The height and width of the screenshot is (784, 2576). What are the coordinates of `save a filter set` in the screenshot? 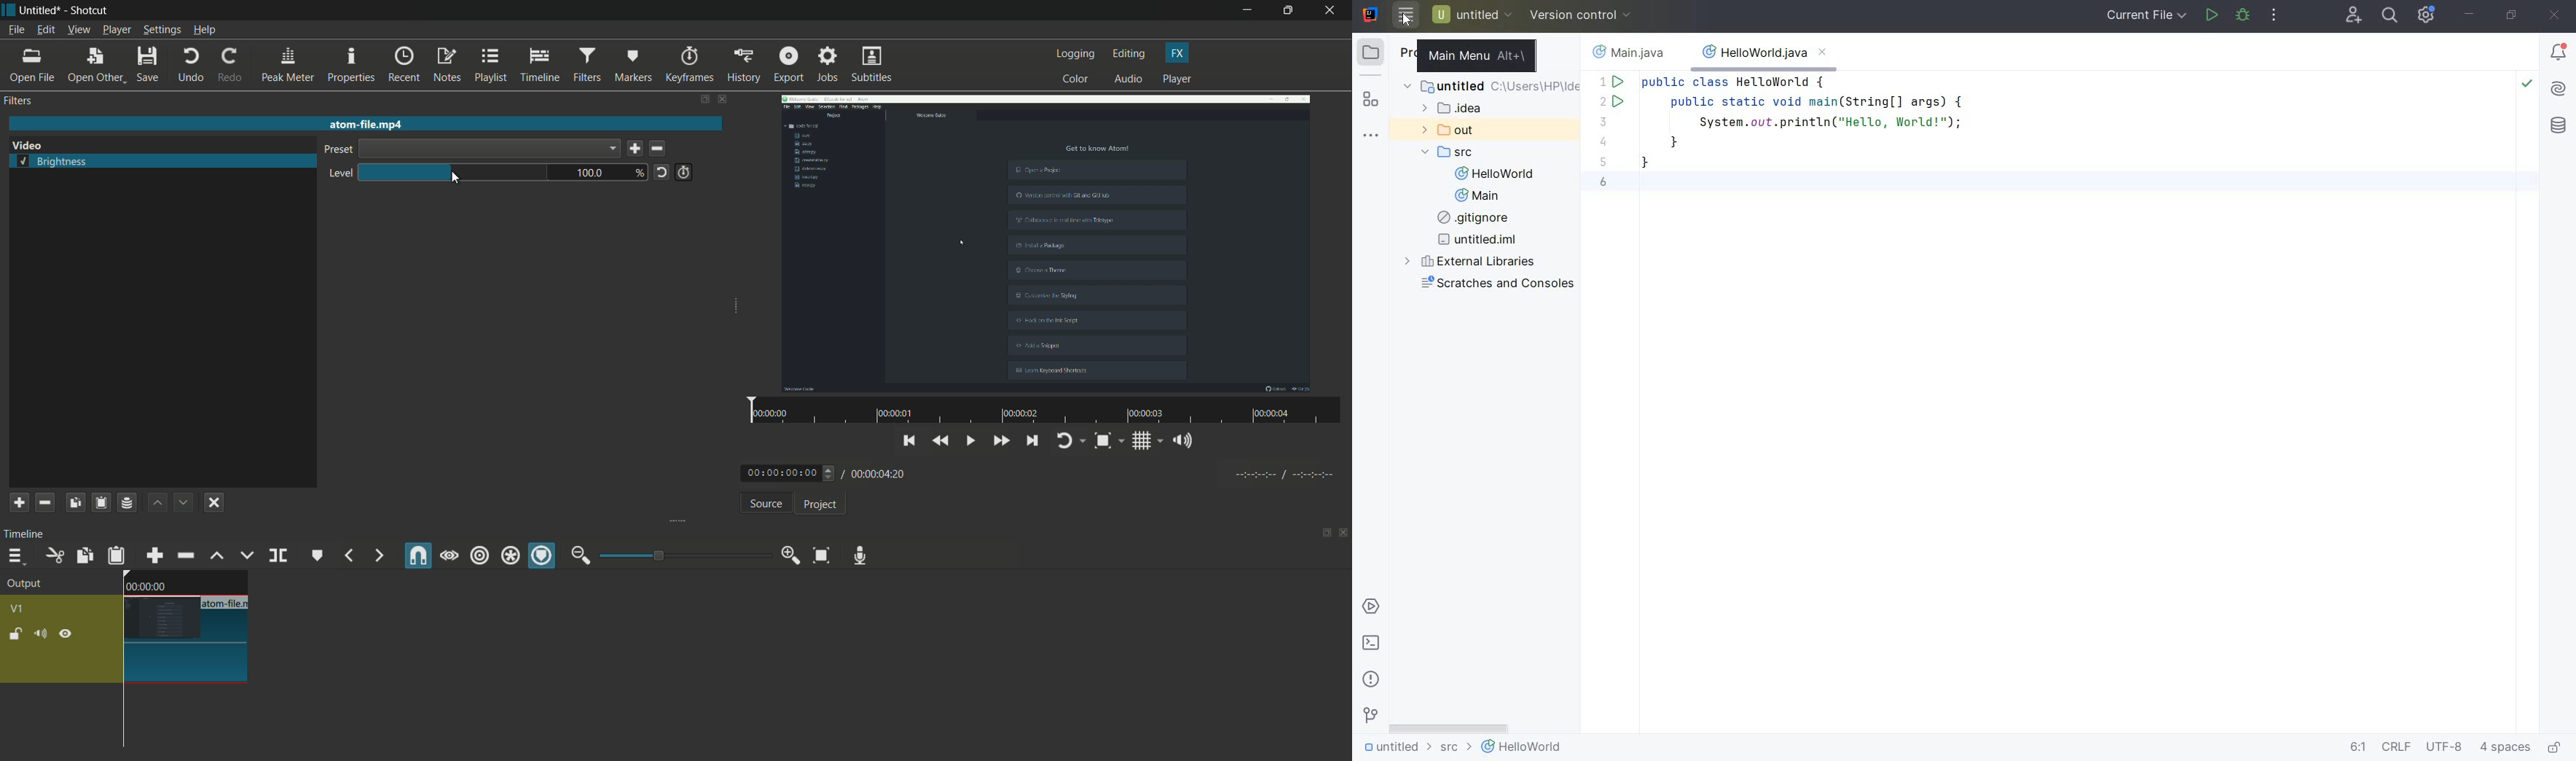 It's located at (126, 504).